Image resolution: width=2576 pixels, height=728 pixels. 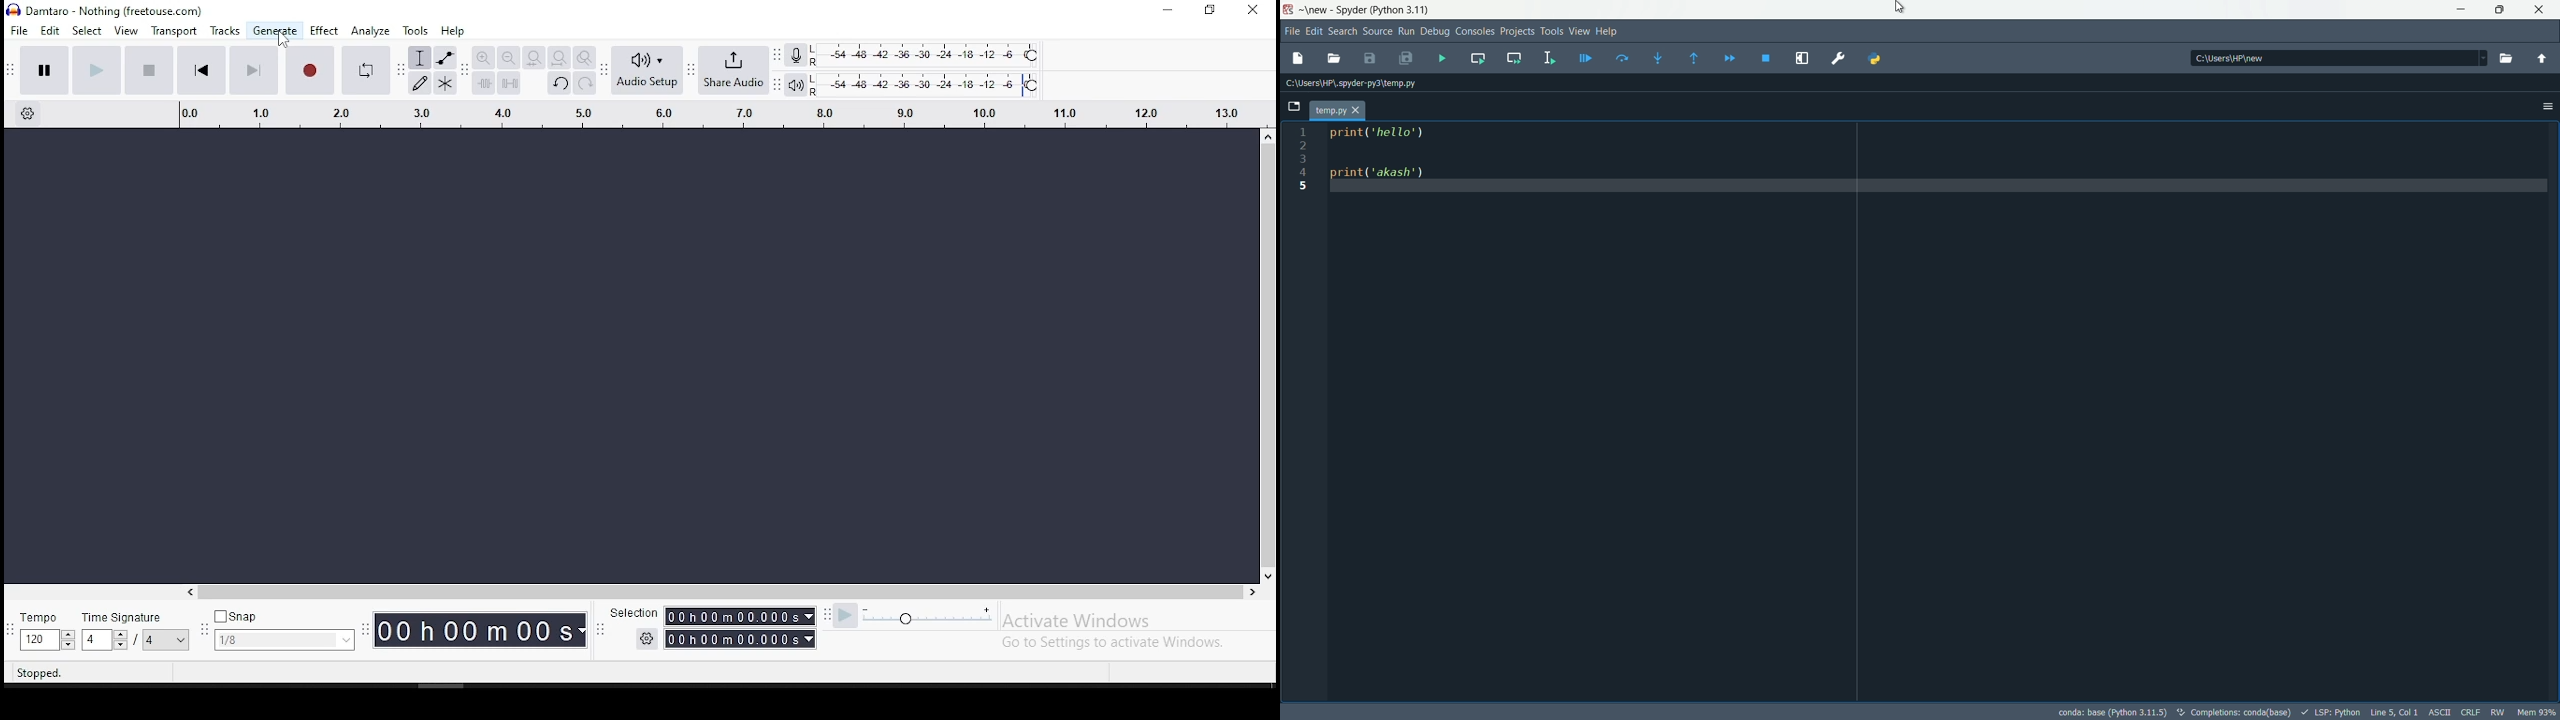 What do you see at coordinates (2461, 11) in the screenshot?
I see `minimize` at bounding box center [2461, 11].